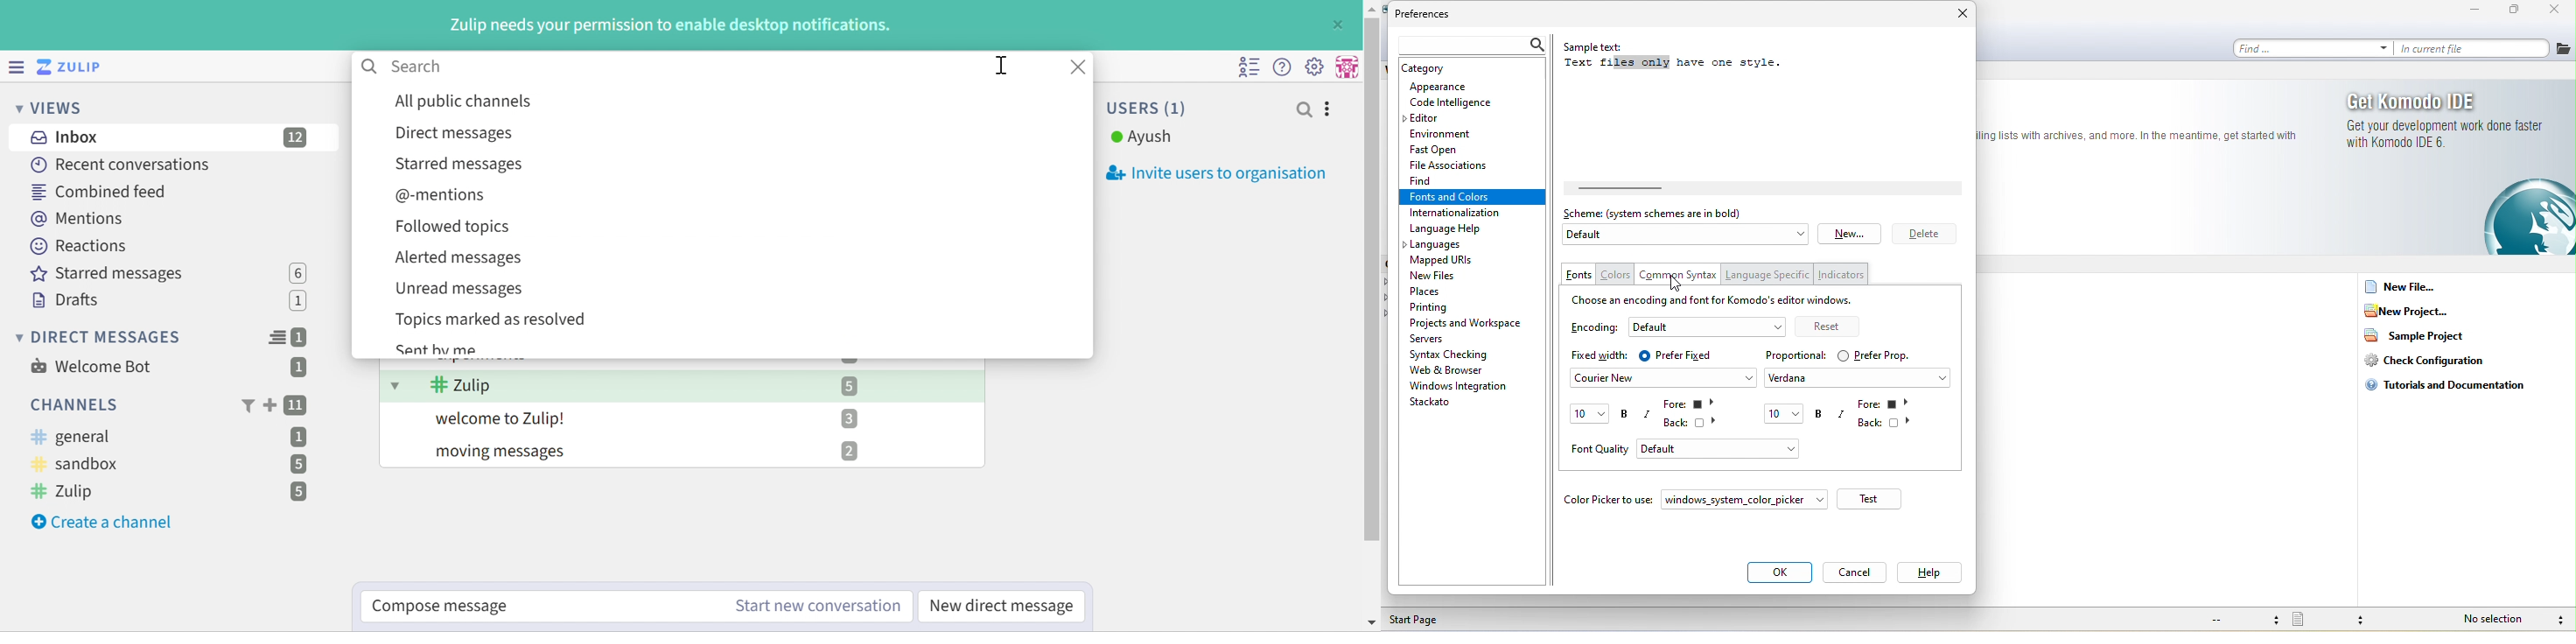  I want to click on Ayush, so click(1142, 137).